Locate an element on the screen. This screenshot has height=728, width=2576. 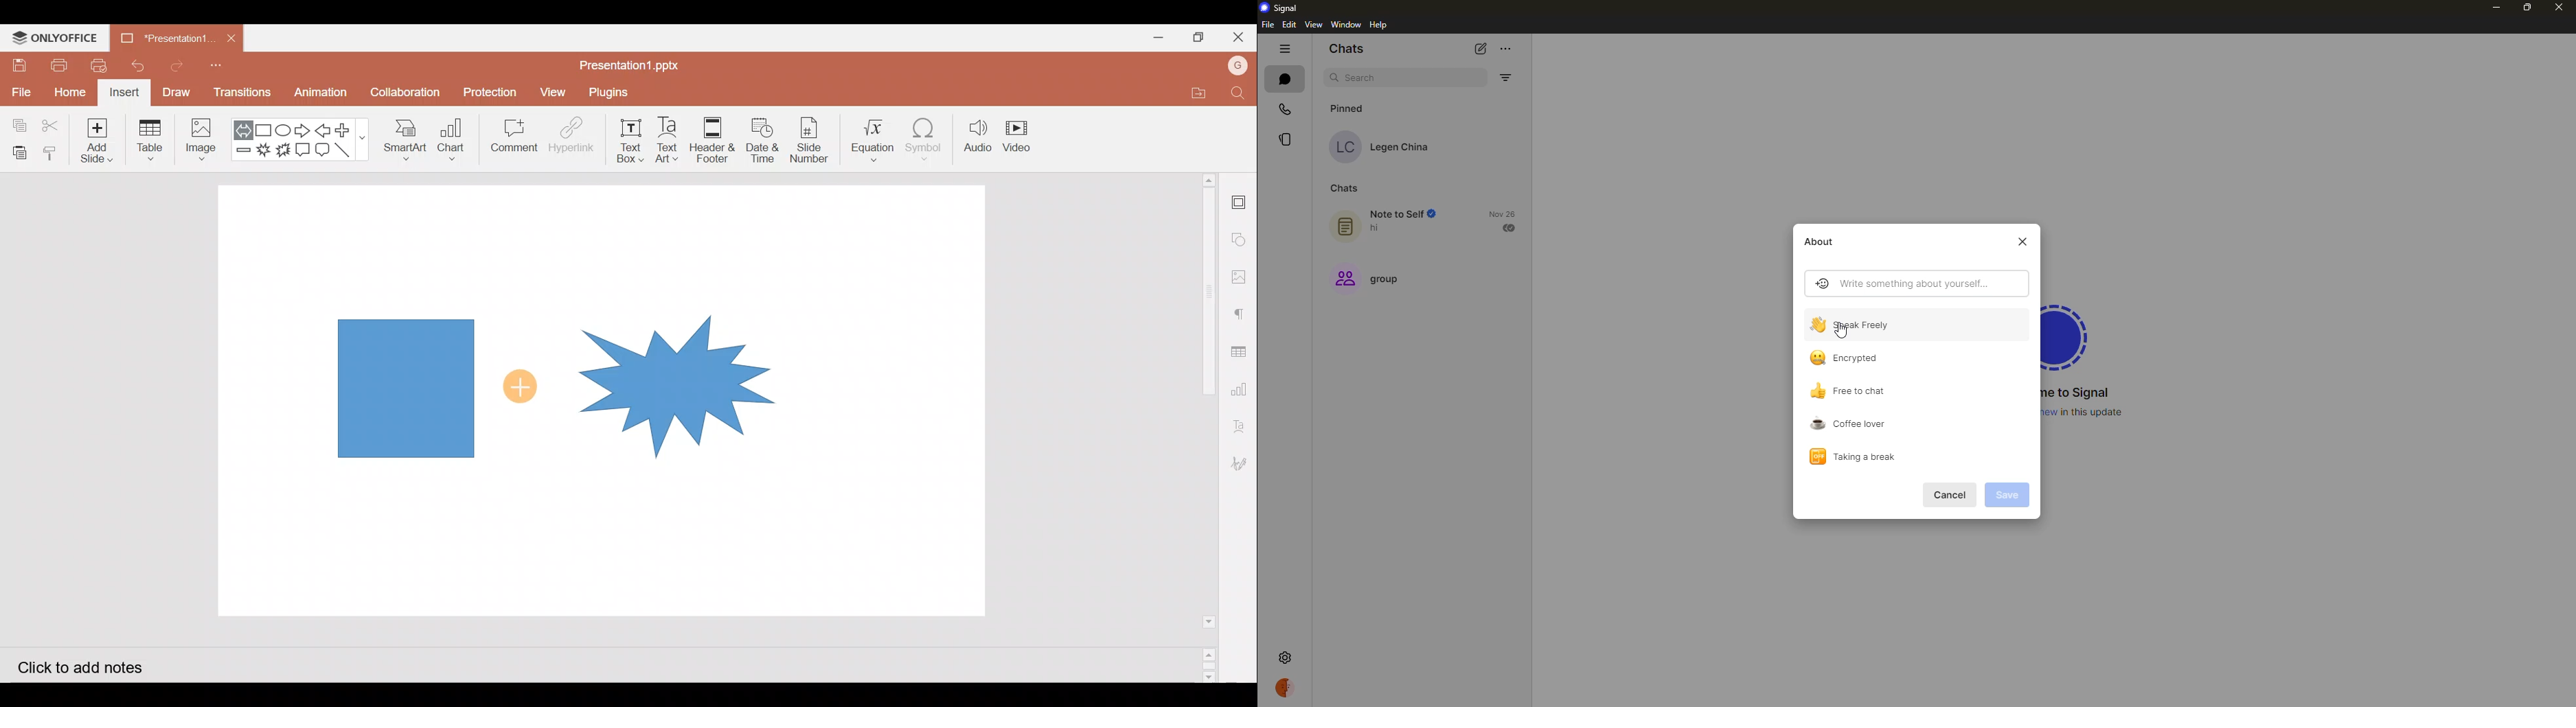
new chat is located at coordinates (1484, 47).